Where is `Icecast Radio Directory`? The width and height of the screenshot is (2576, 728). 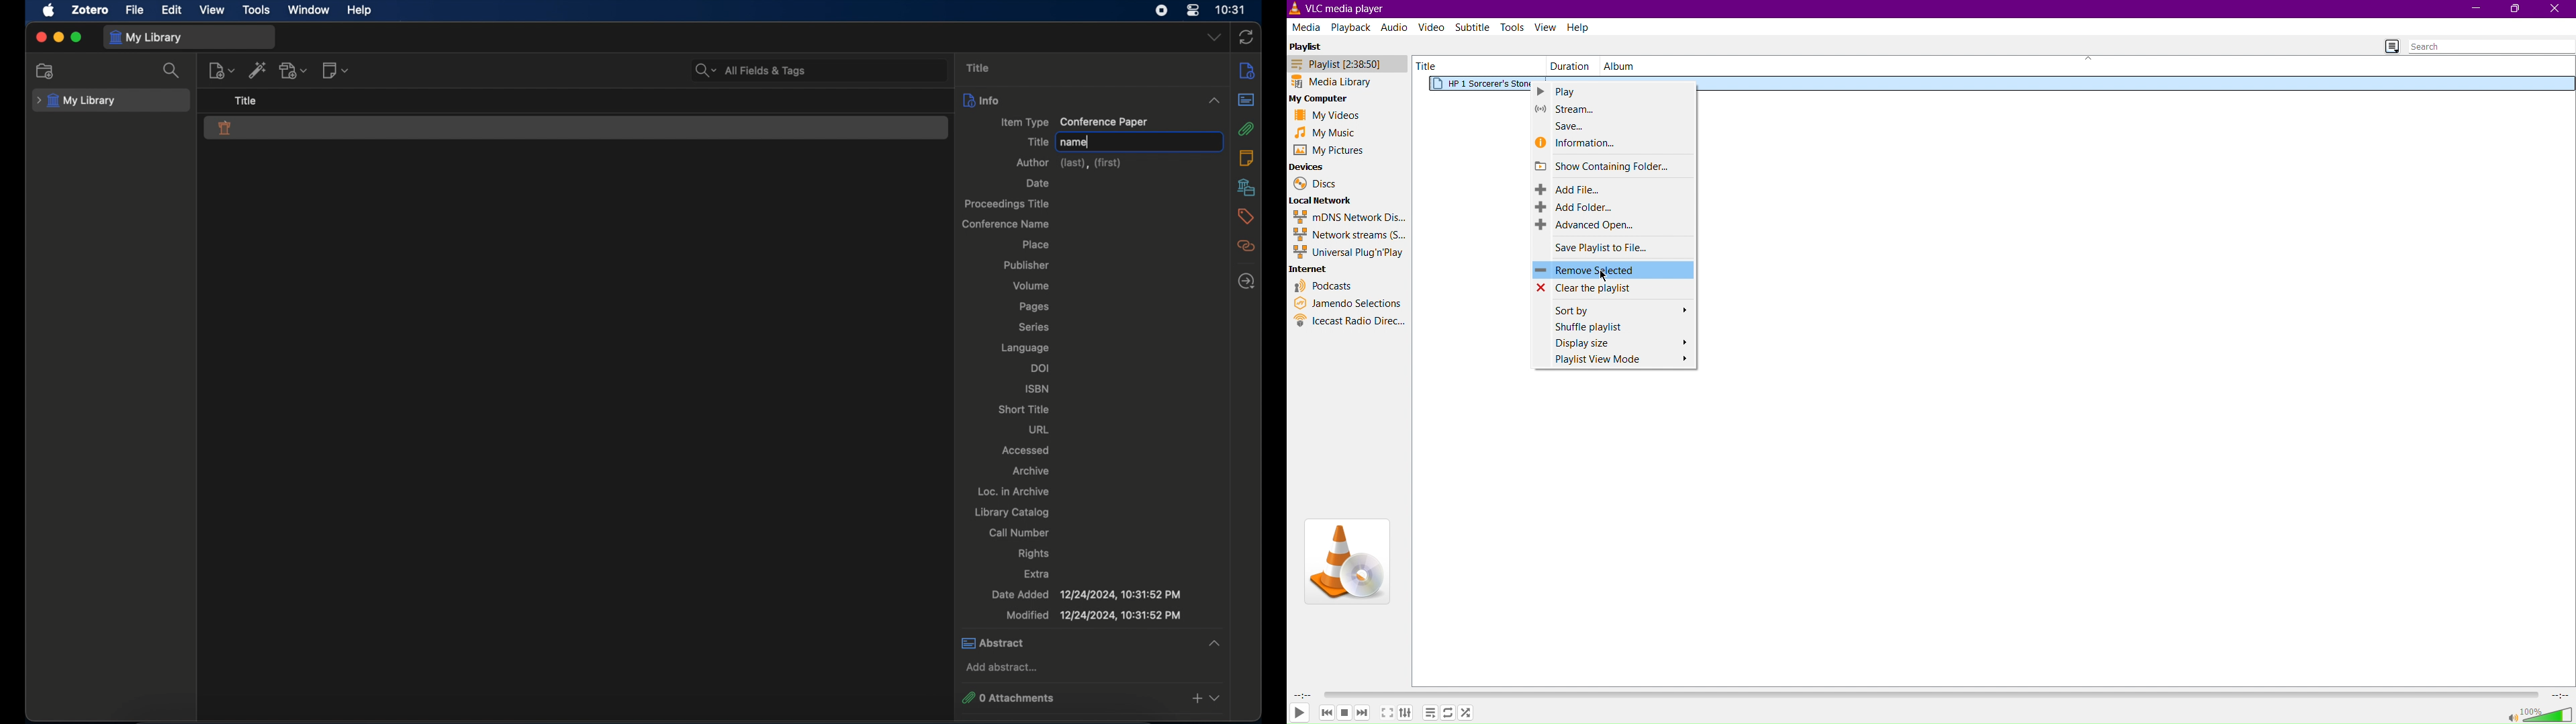
Icecast Radio Directory is located at coordinates (1350, 320).